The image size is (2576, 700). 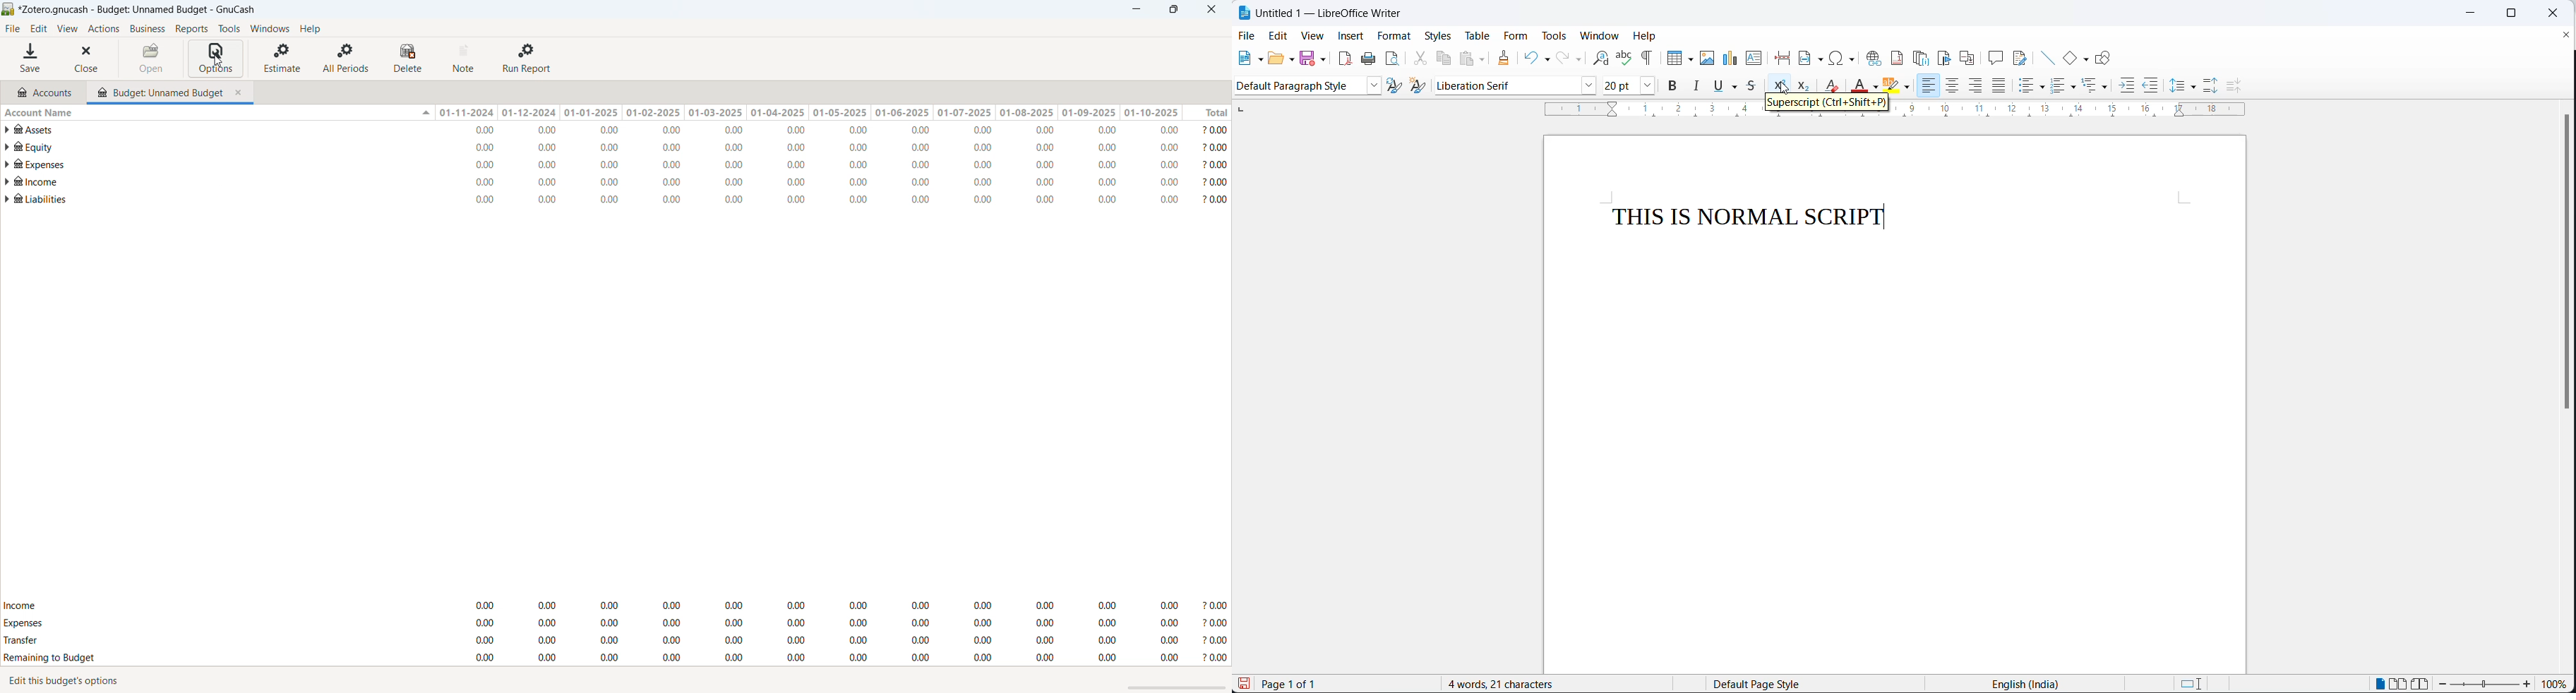 What do you see at coordinates (616, 658) in the screenshot?
I see `remaining to budget total` at bounding box center [616, 658].